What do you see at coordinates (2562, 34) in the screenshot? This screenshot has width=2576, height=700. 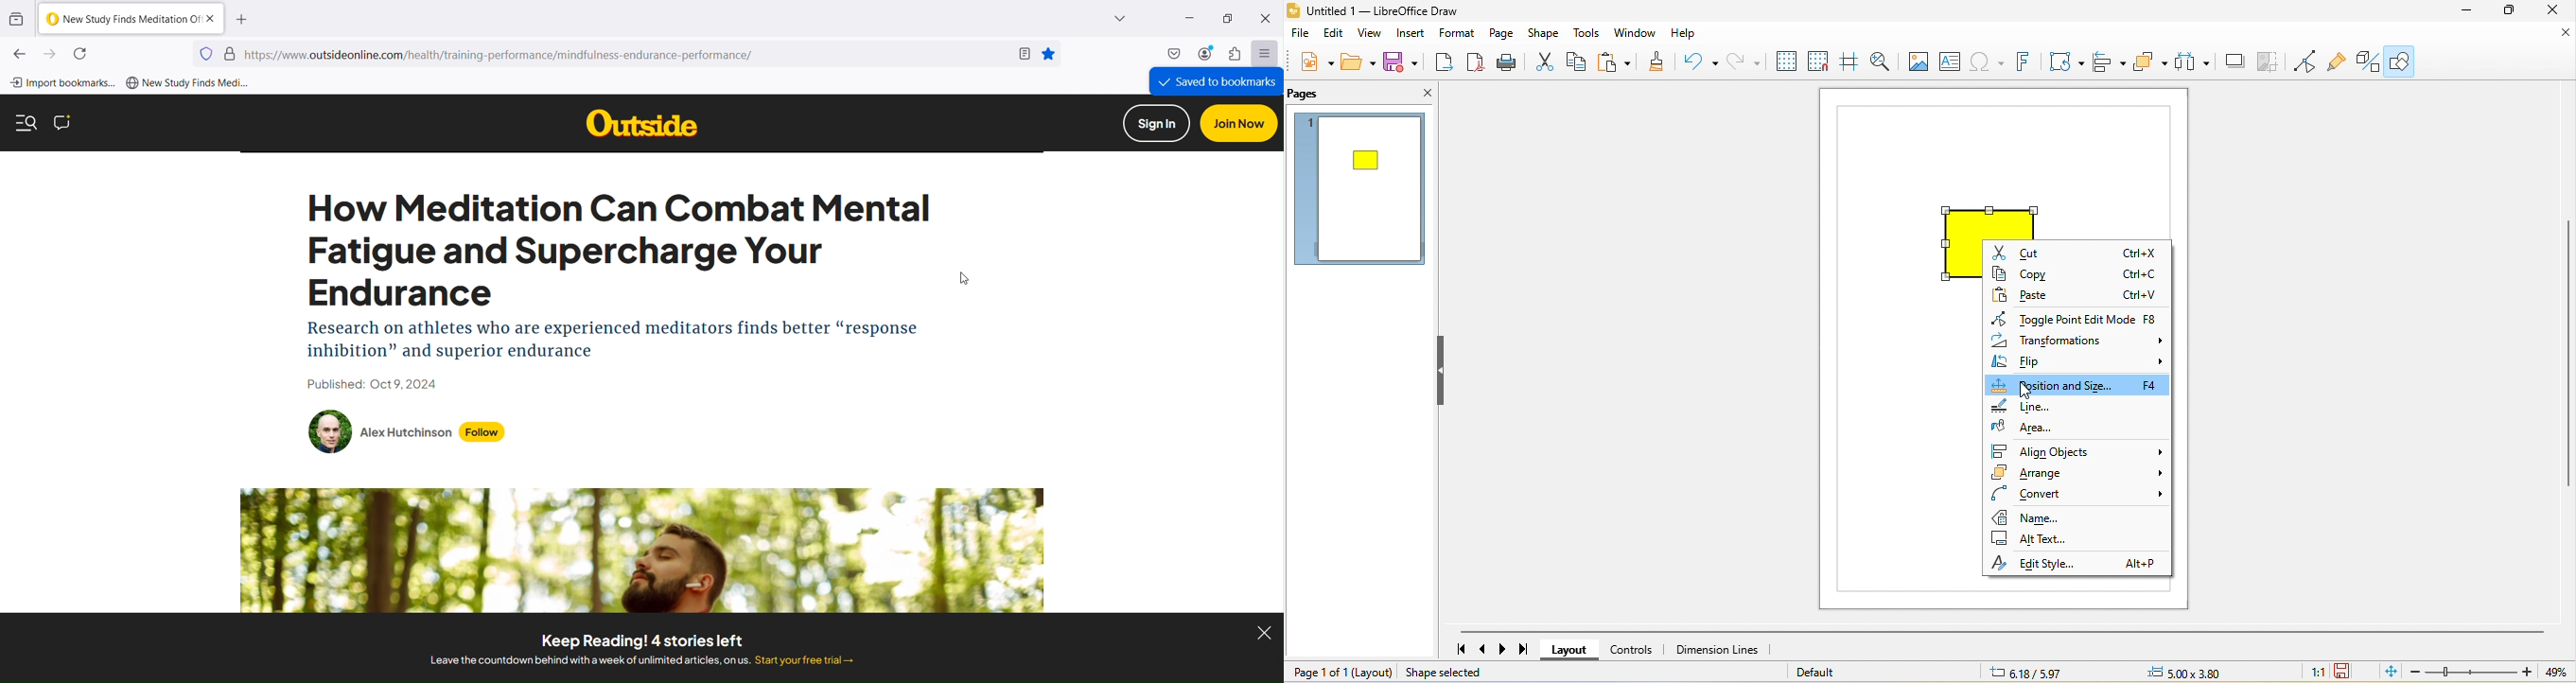 I see `close` at bounding box center [2562, 34].